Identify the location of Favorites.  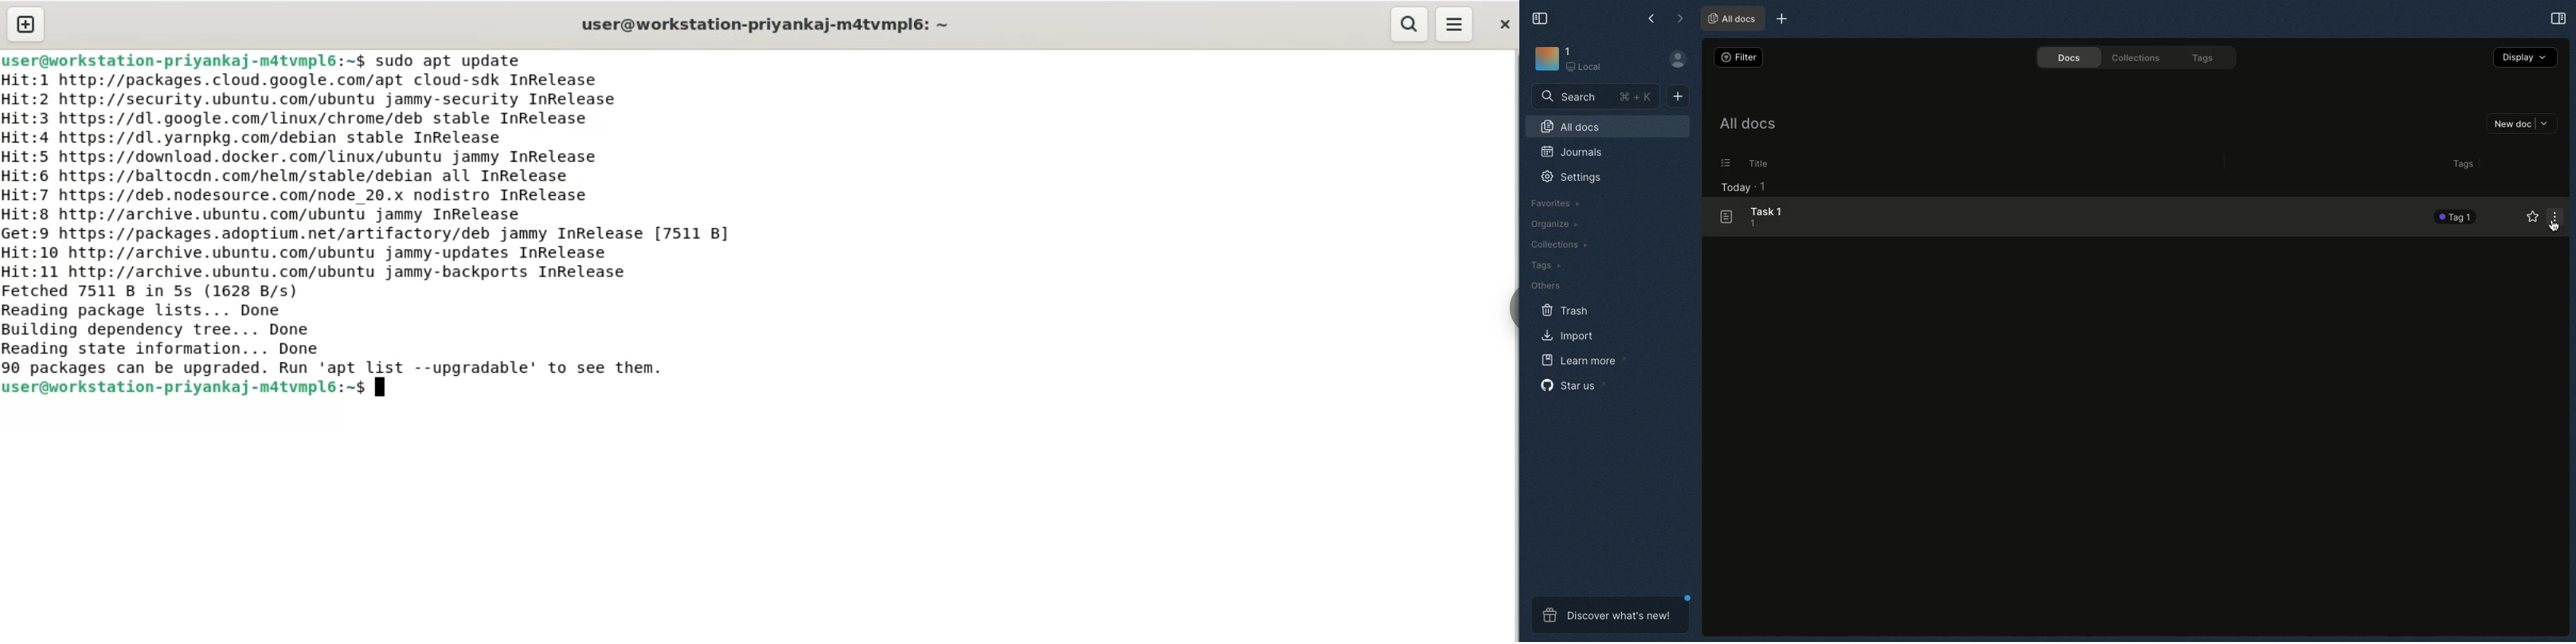
(2531, 217).